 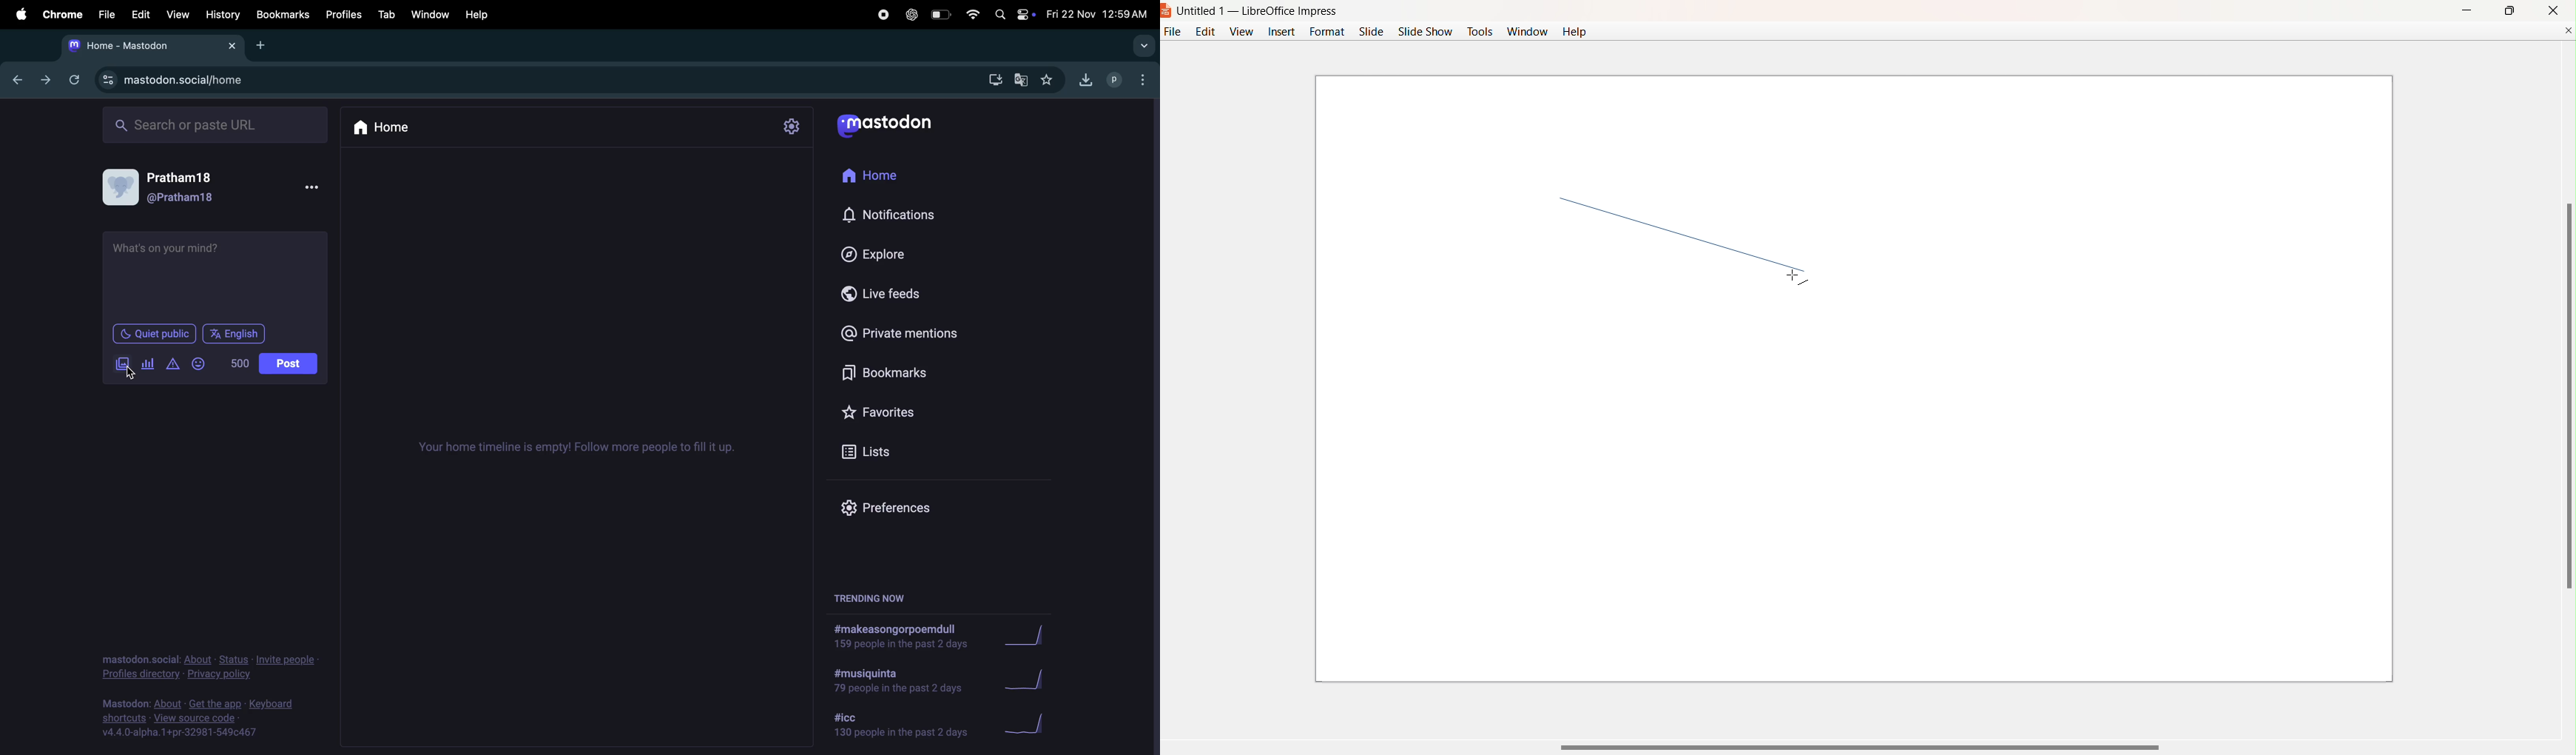 I want to click on previous tab, so click(x=19, y=81).